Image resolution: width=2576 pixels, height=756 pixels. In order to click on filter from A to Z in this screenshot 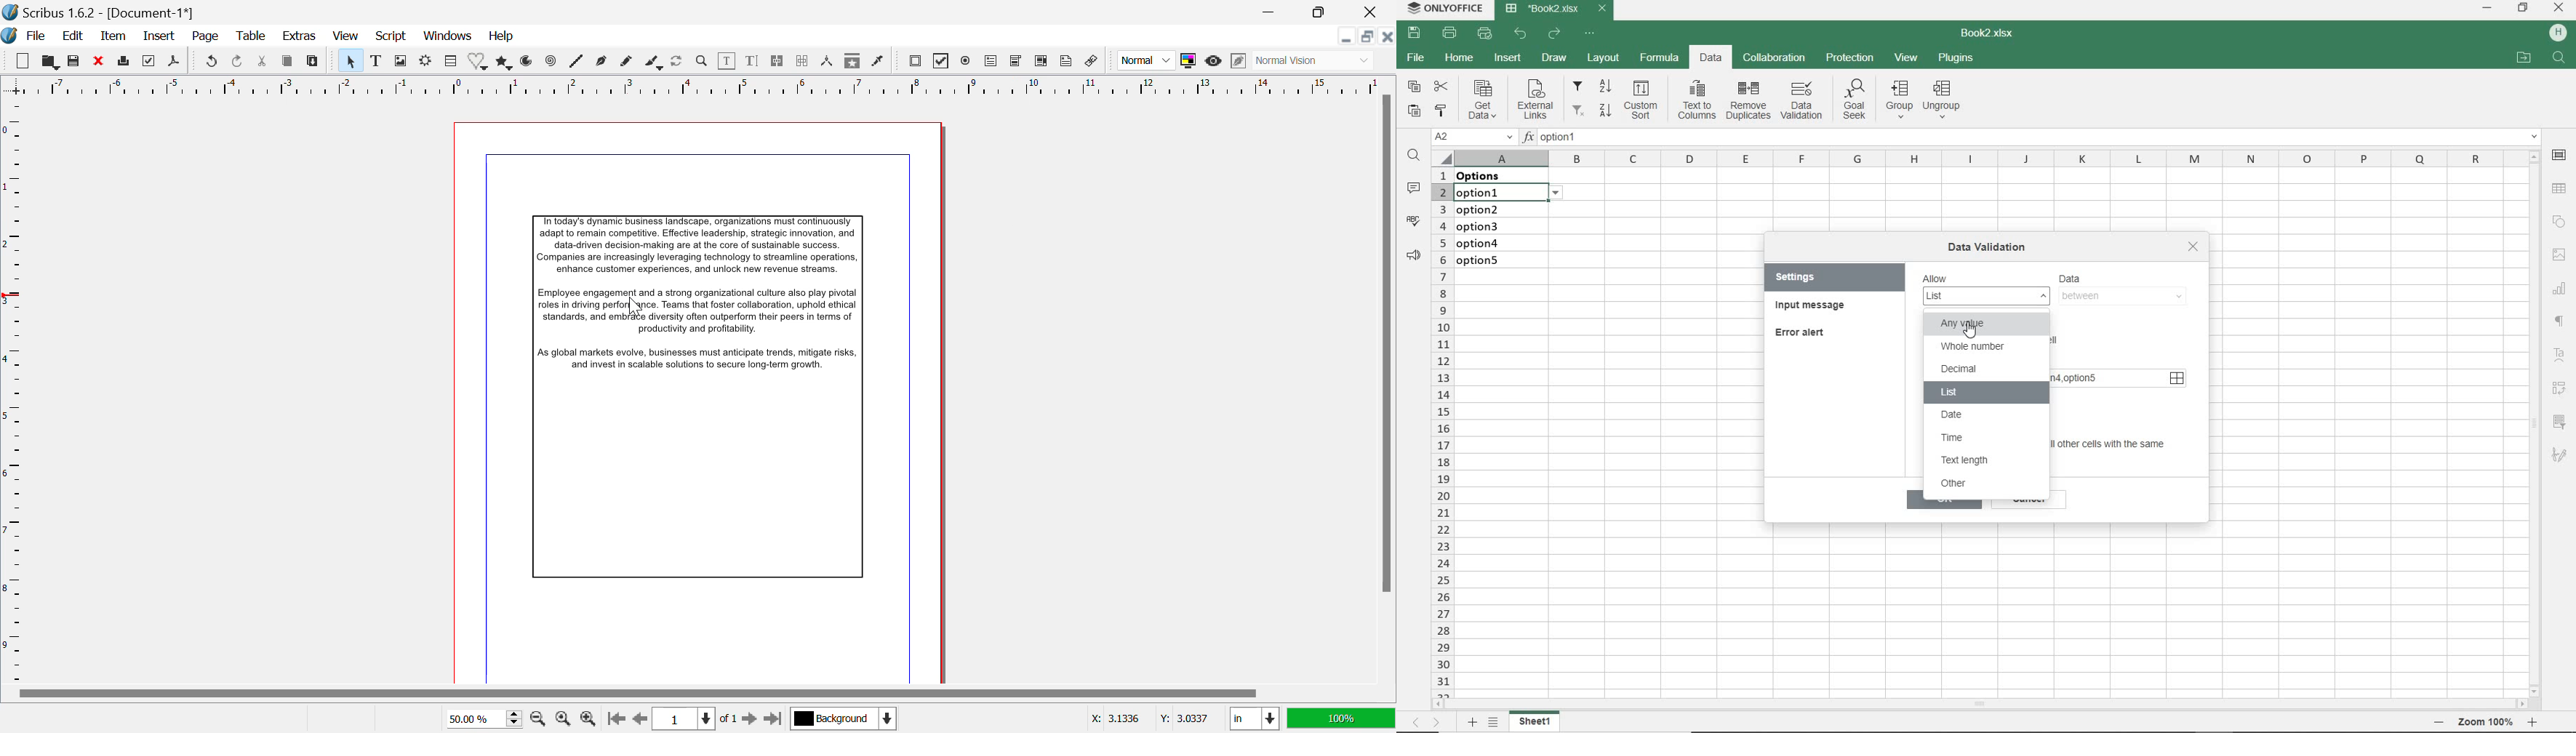, I will do `click(1593, 86)`.